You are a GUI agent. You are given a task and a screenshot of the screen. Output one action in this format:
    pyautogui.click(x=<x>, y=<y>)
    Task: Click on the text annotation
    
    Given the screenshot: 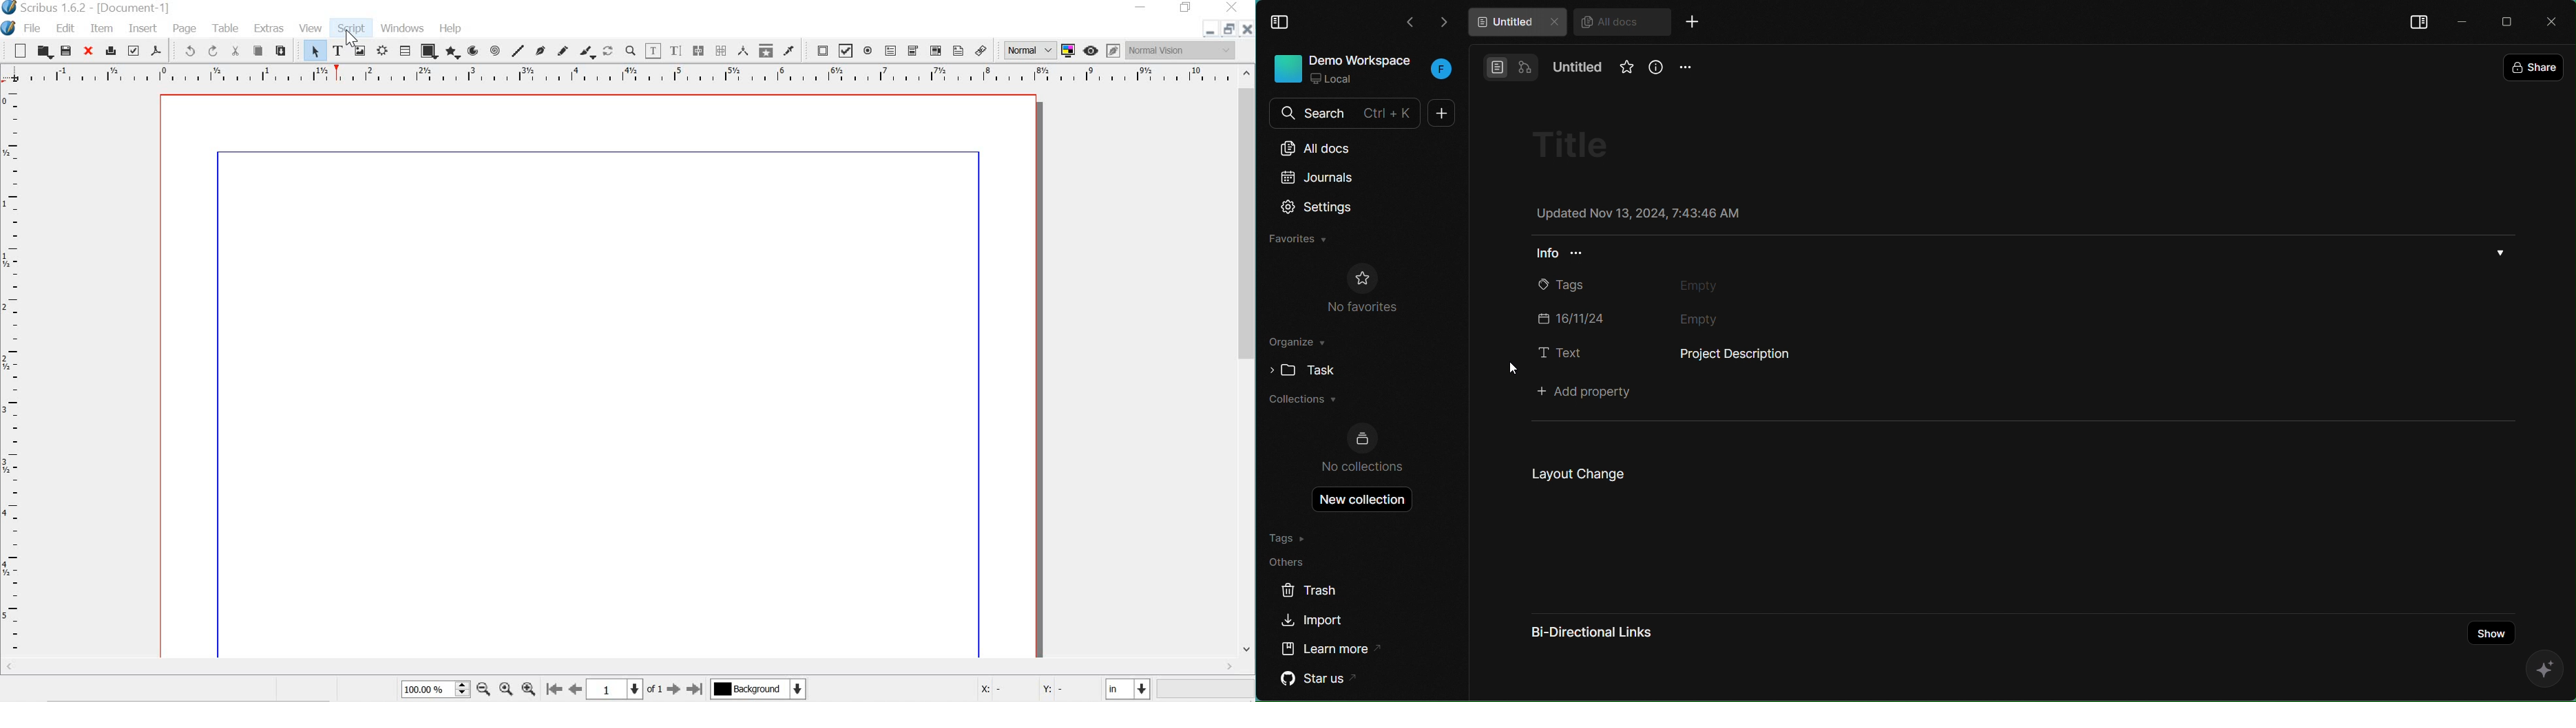 What is the action you would take?
    pyautogui.click(x=959, y=51)
    